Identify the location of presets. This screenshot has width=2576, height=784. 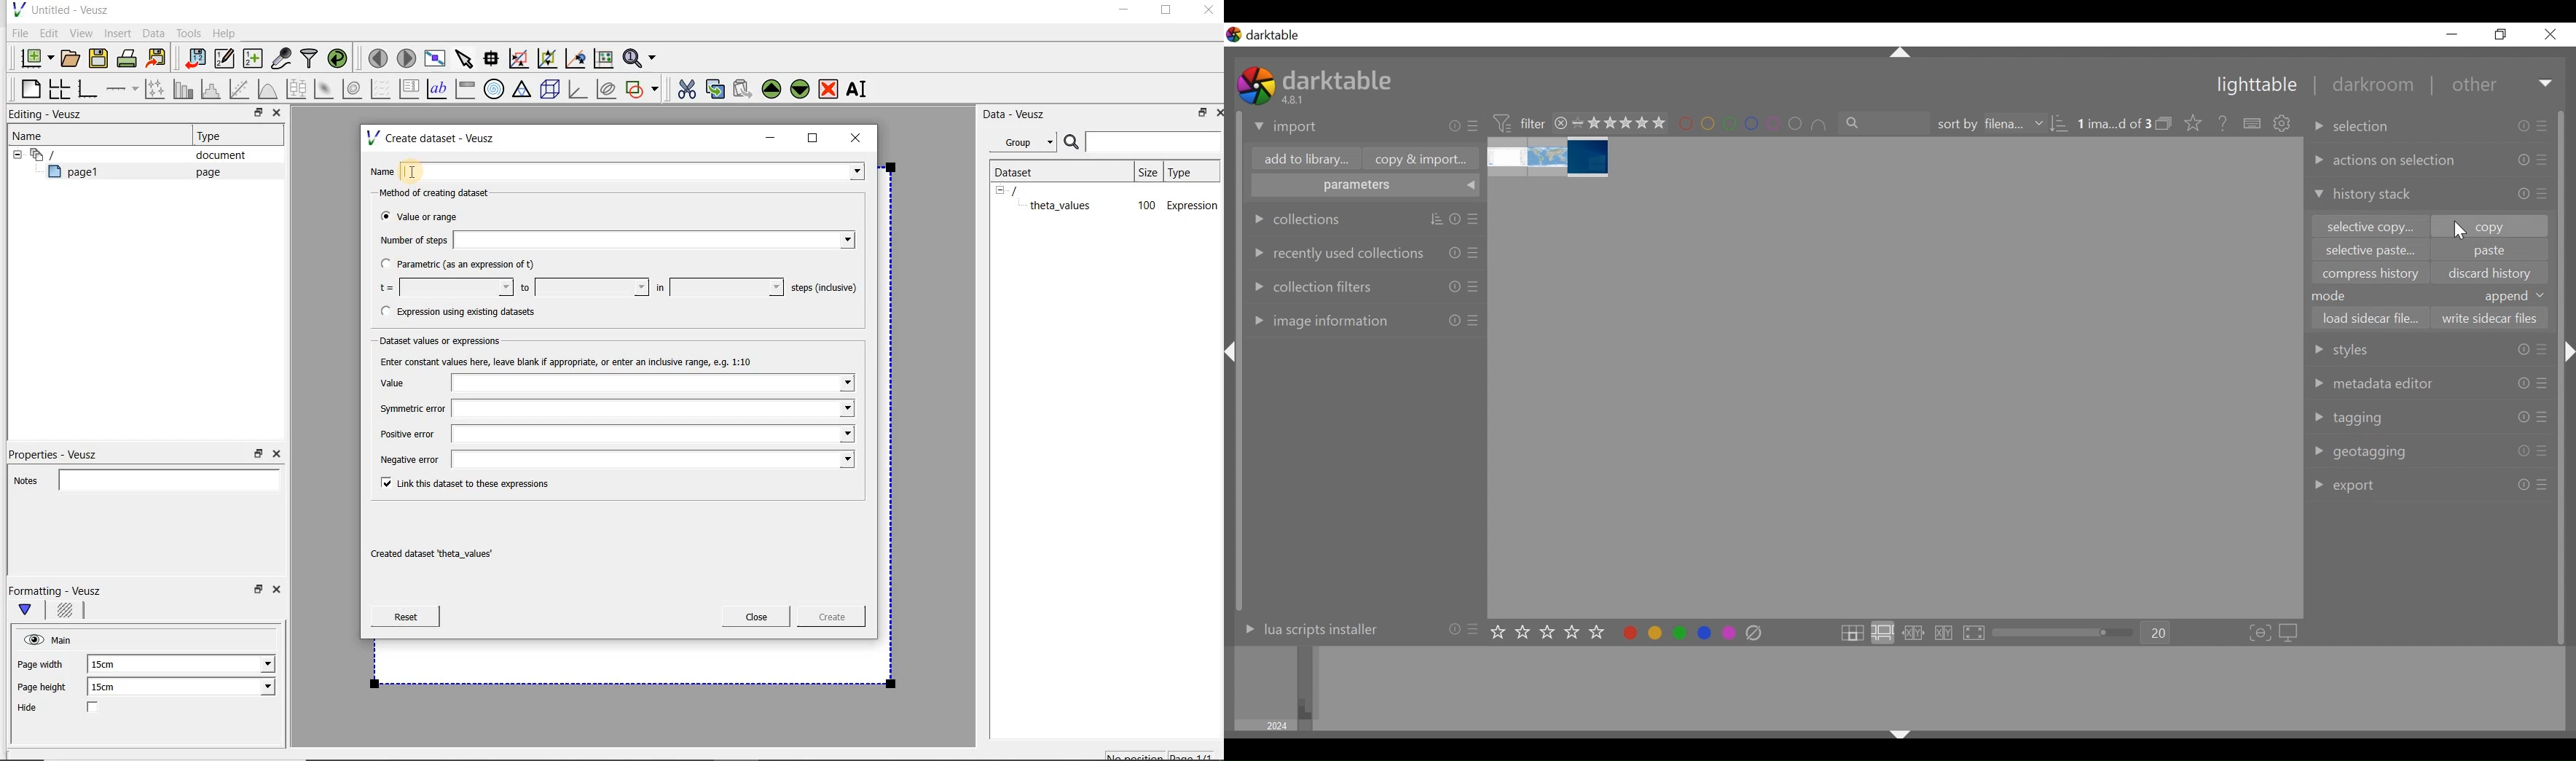
(1475, 286).